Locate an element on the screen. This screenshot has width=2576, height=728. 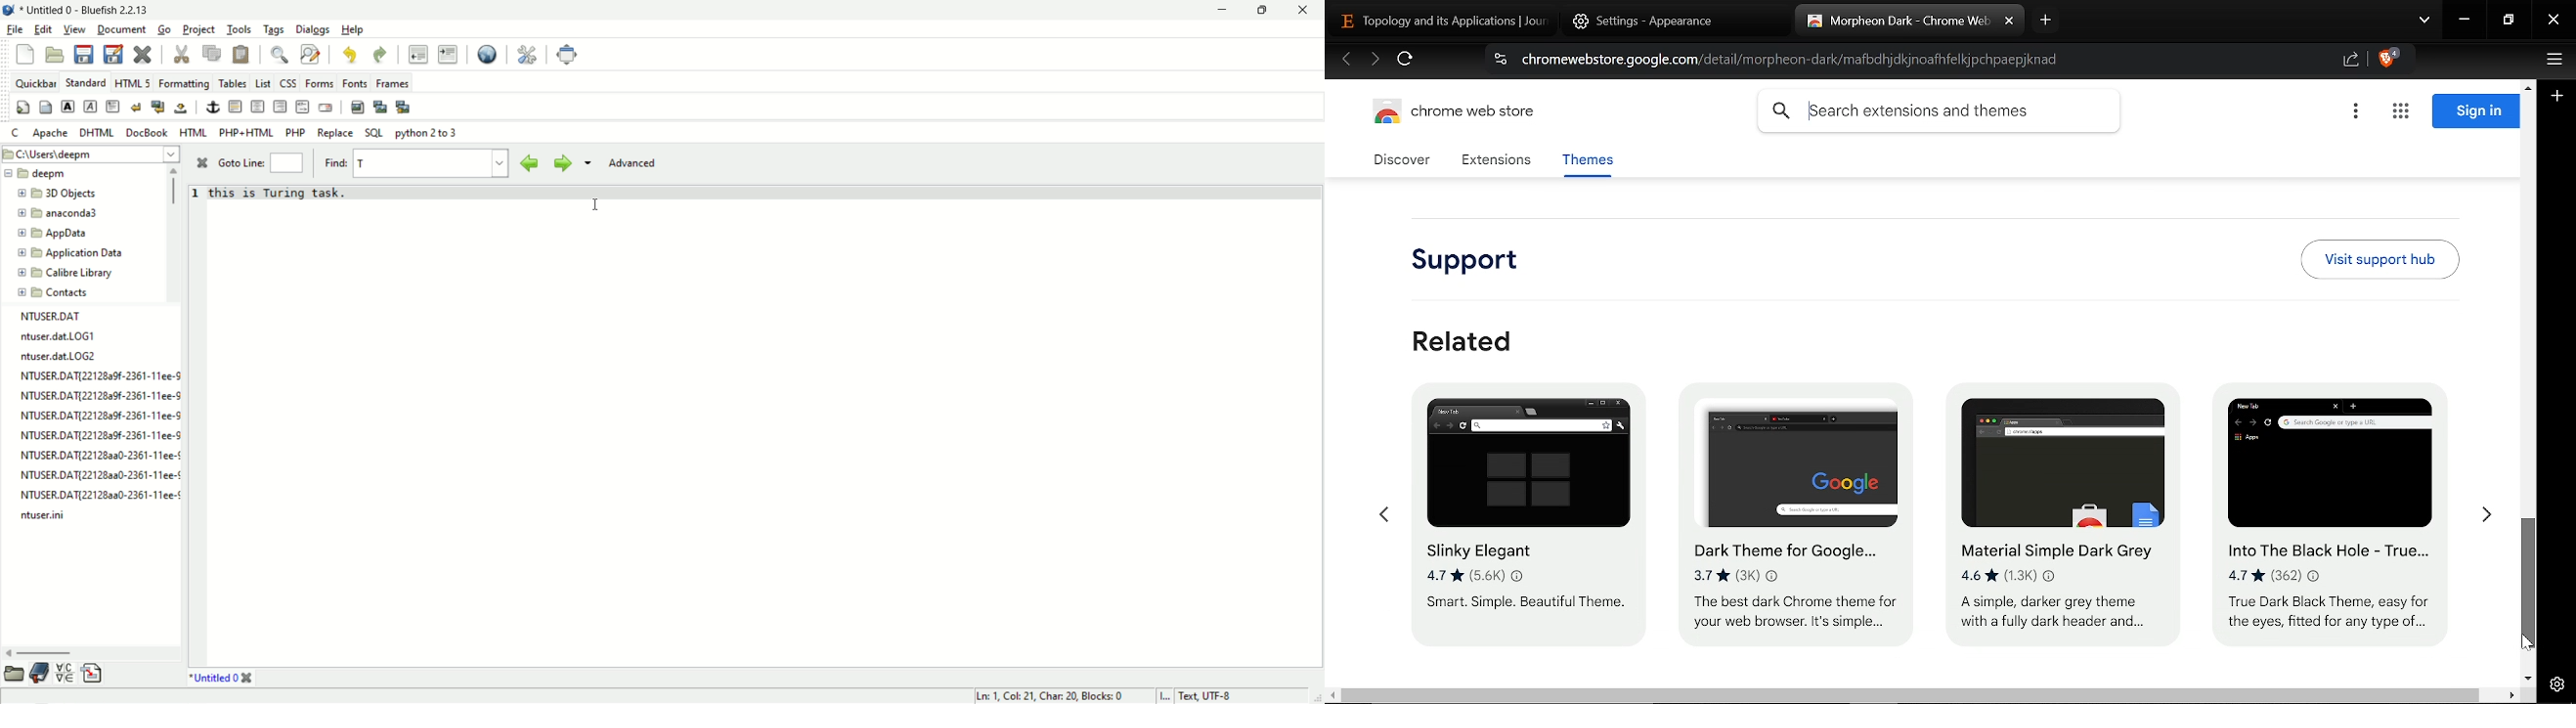
break and clear is located at coordinates (159, 108).